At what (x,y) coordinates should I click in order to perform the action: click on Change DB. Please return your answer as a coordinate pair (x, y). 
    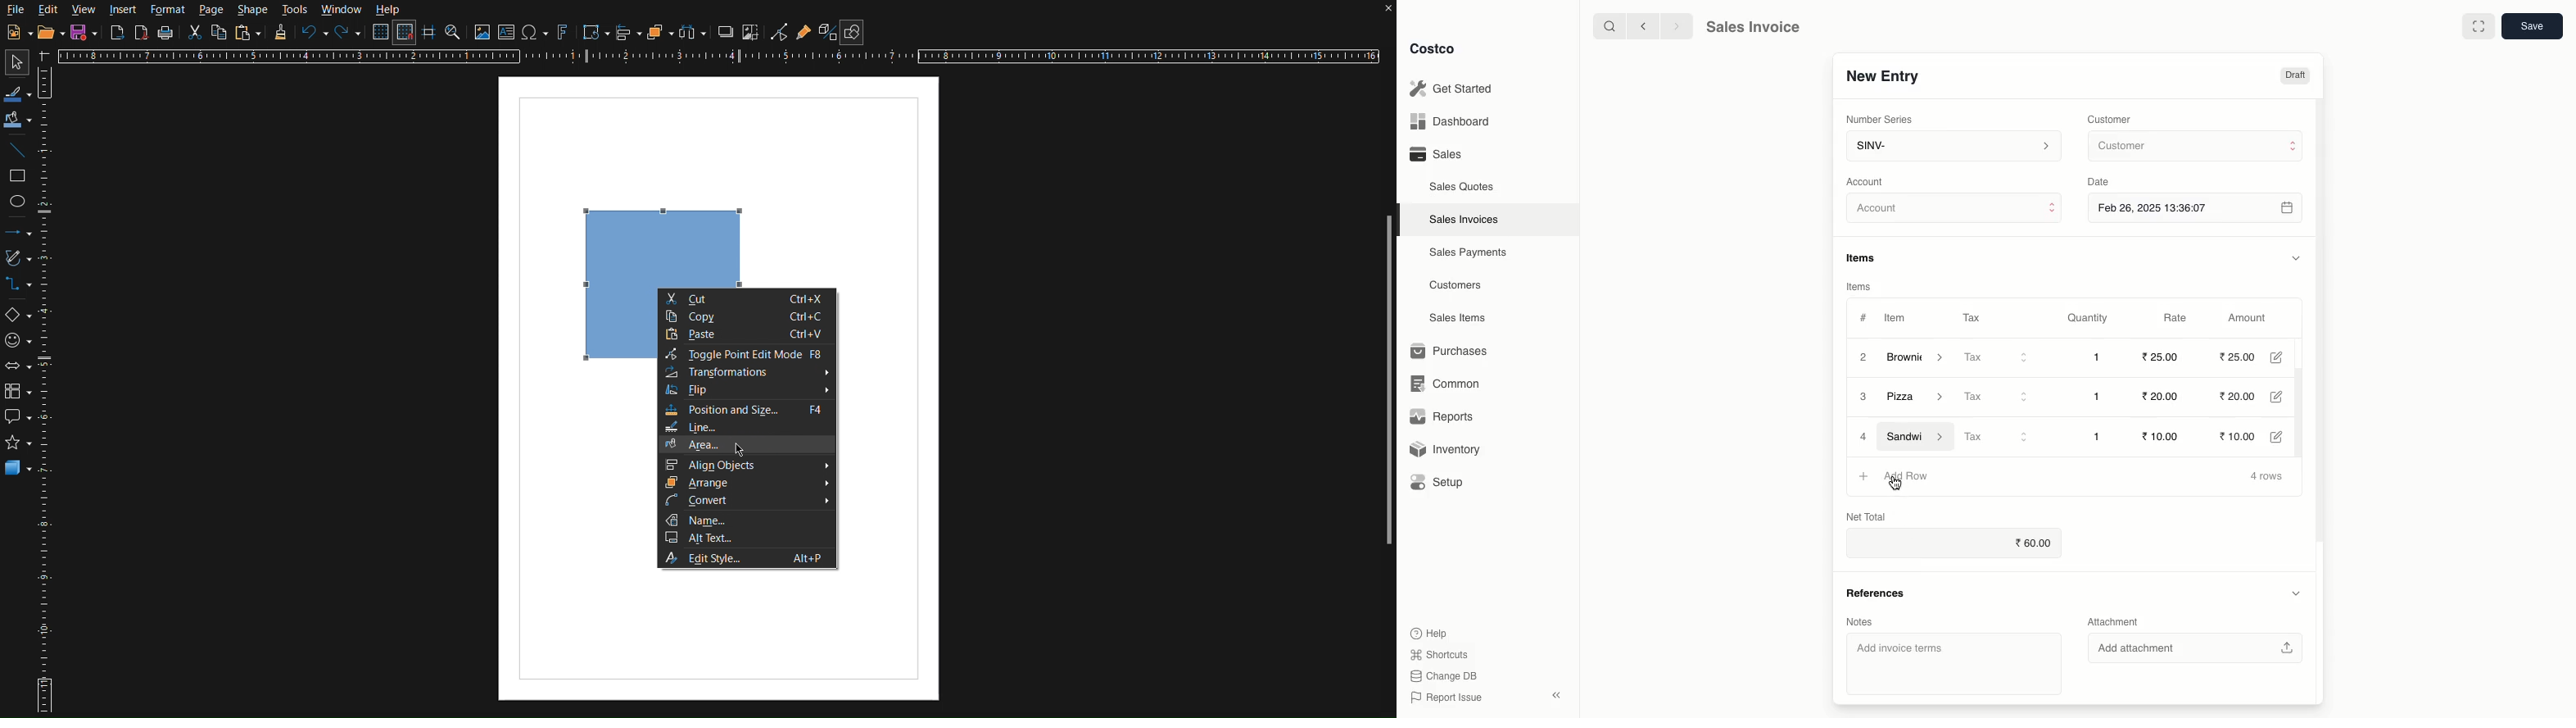
    Looking at the image, I should click on (1441, 675).